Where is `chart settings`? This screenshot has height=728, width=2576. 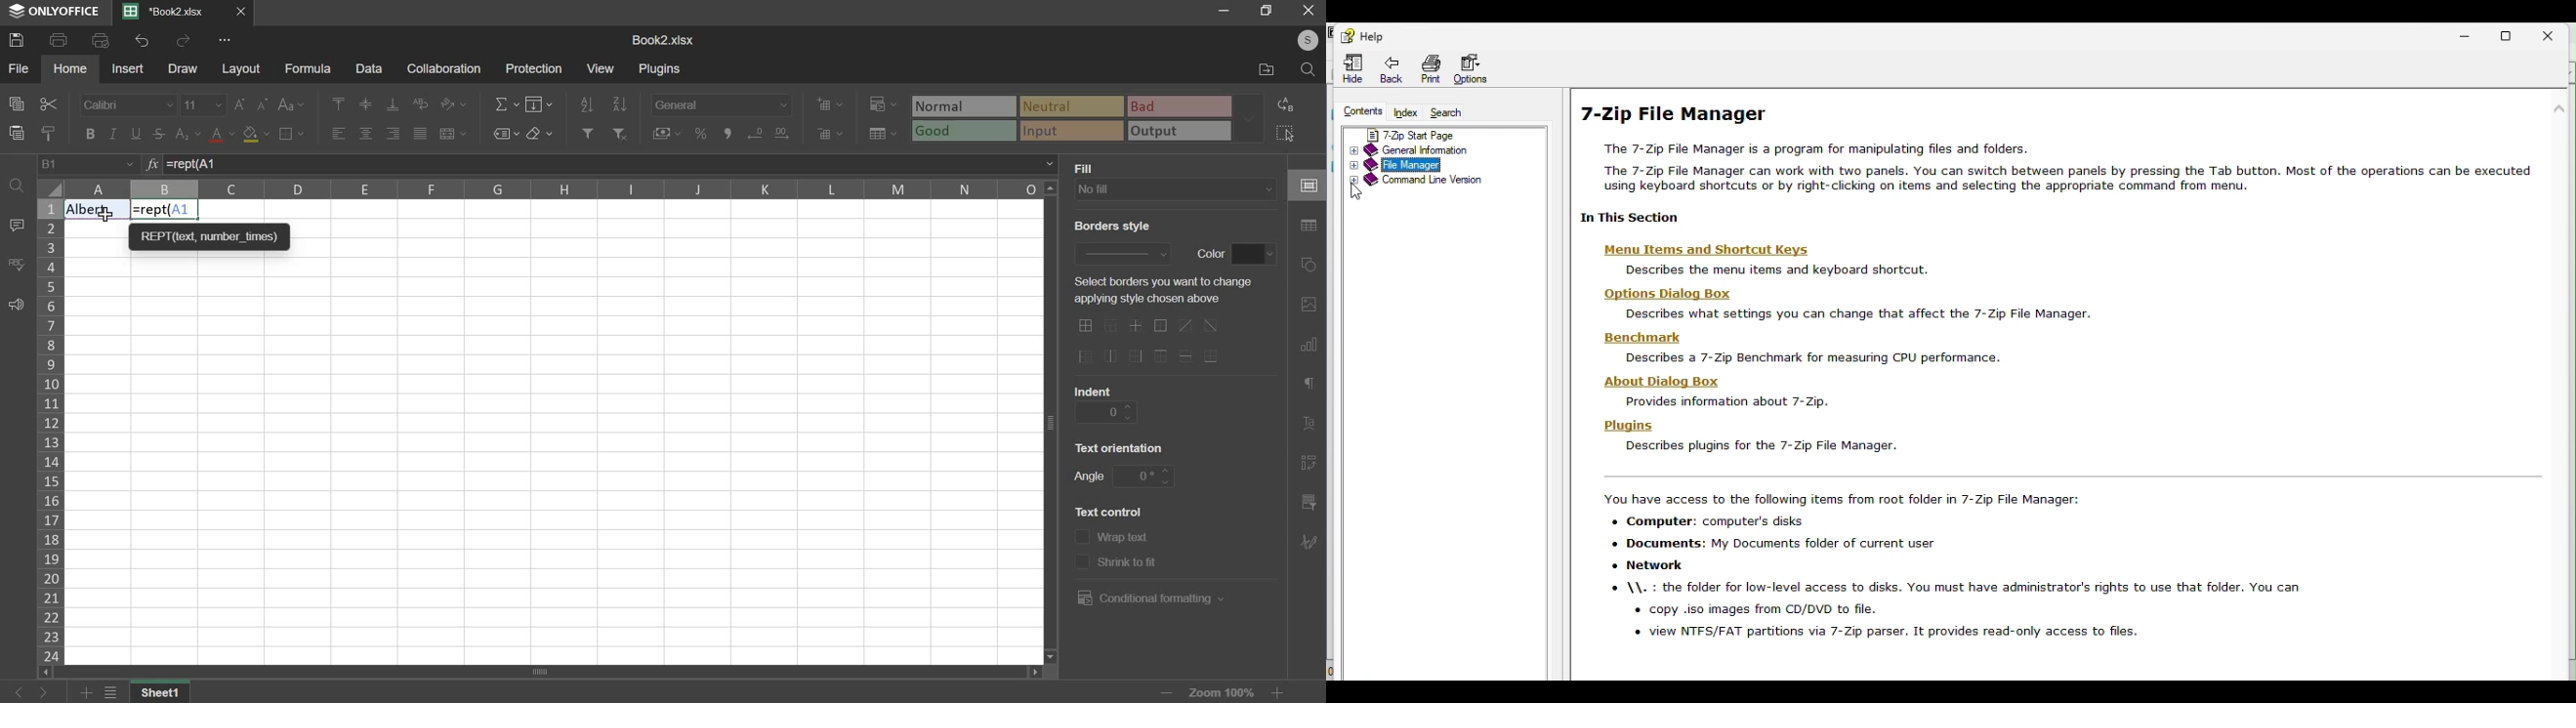 chart settings is located at coordinates (1310, 344).